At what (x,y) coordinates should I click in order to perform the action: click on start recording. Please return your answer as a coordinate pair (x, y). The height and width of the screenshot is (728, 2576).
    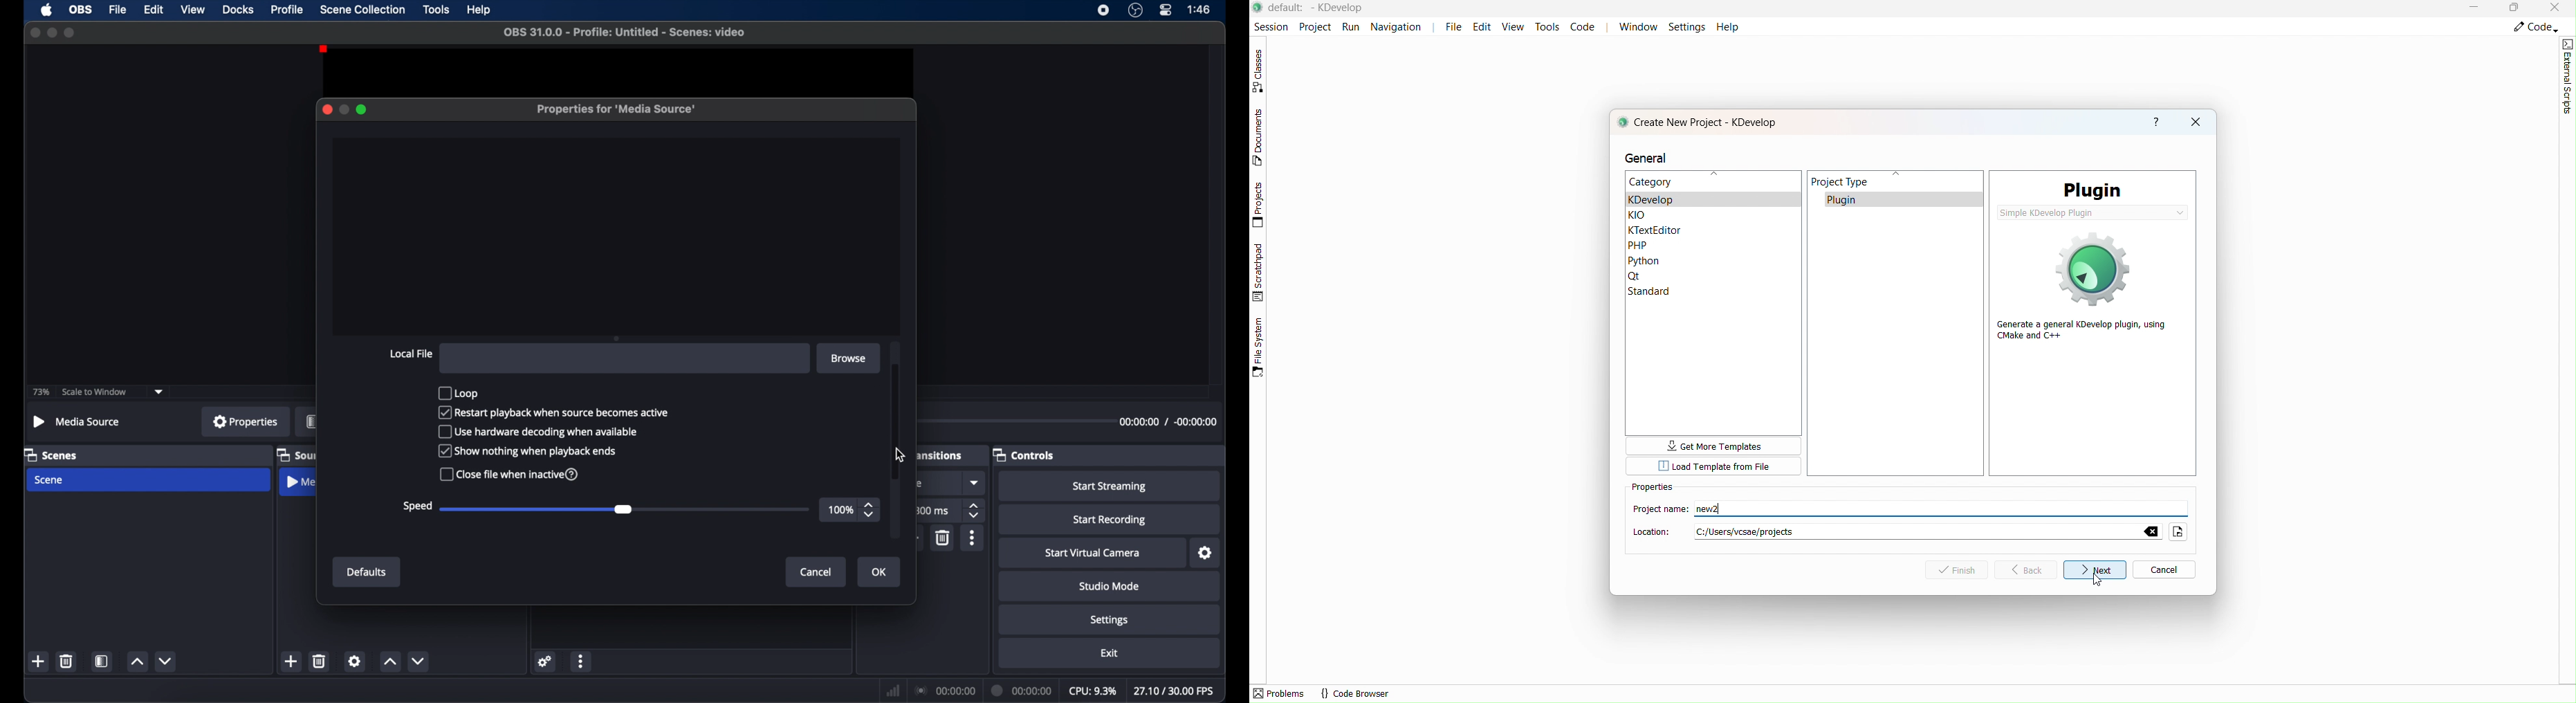
    Looking at the image, I should click on (1111, 520).